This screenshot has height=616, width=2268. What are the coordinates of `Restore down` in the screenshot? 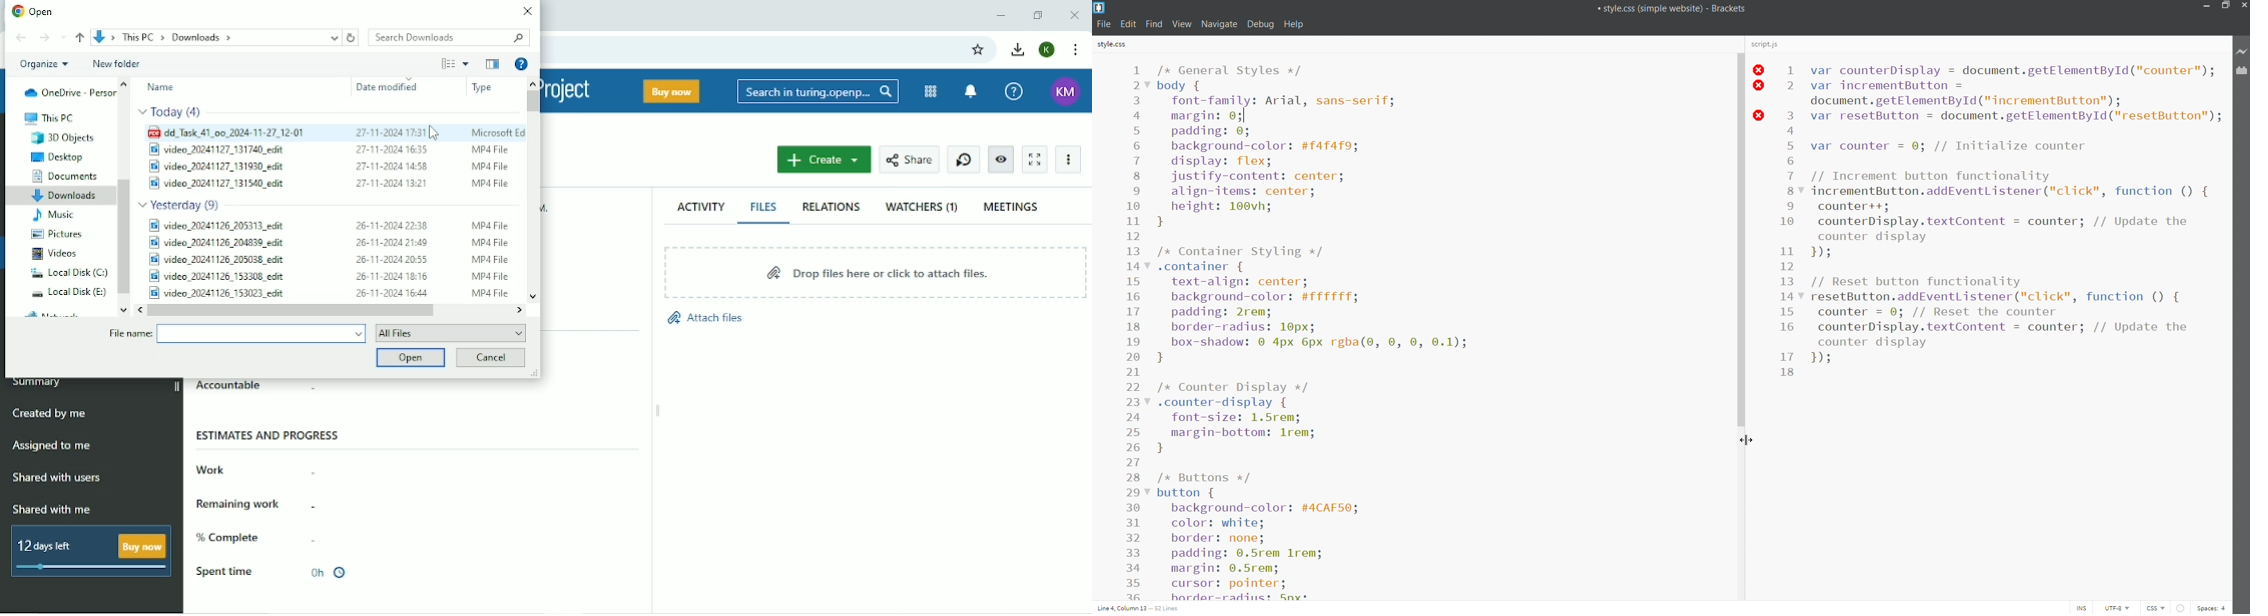 It's located at (1037, 15).